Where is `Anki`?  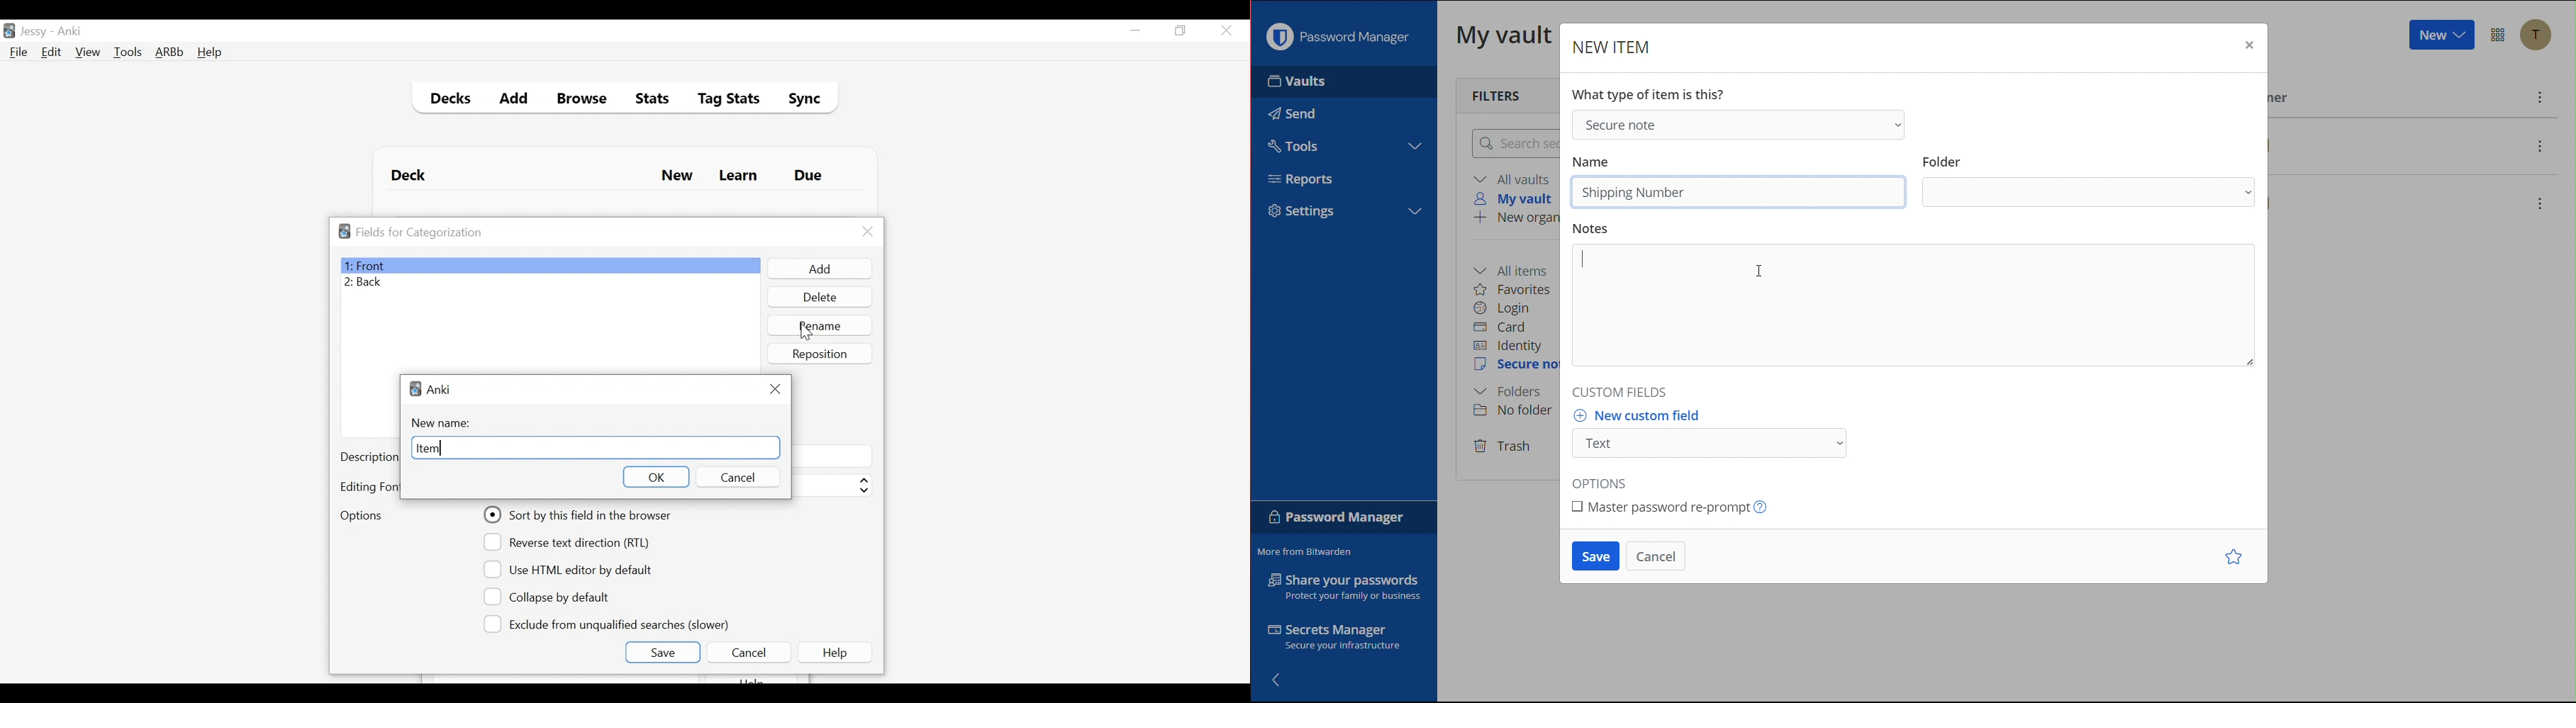 Anki is located at coordinates (440, 389).